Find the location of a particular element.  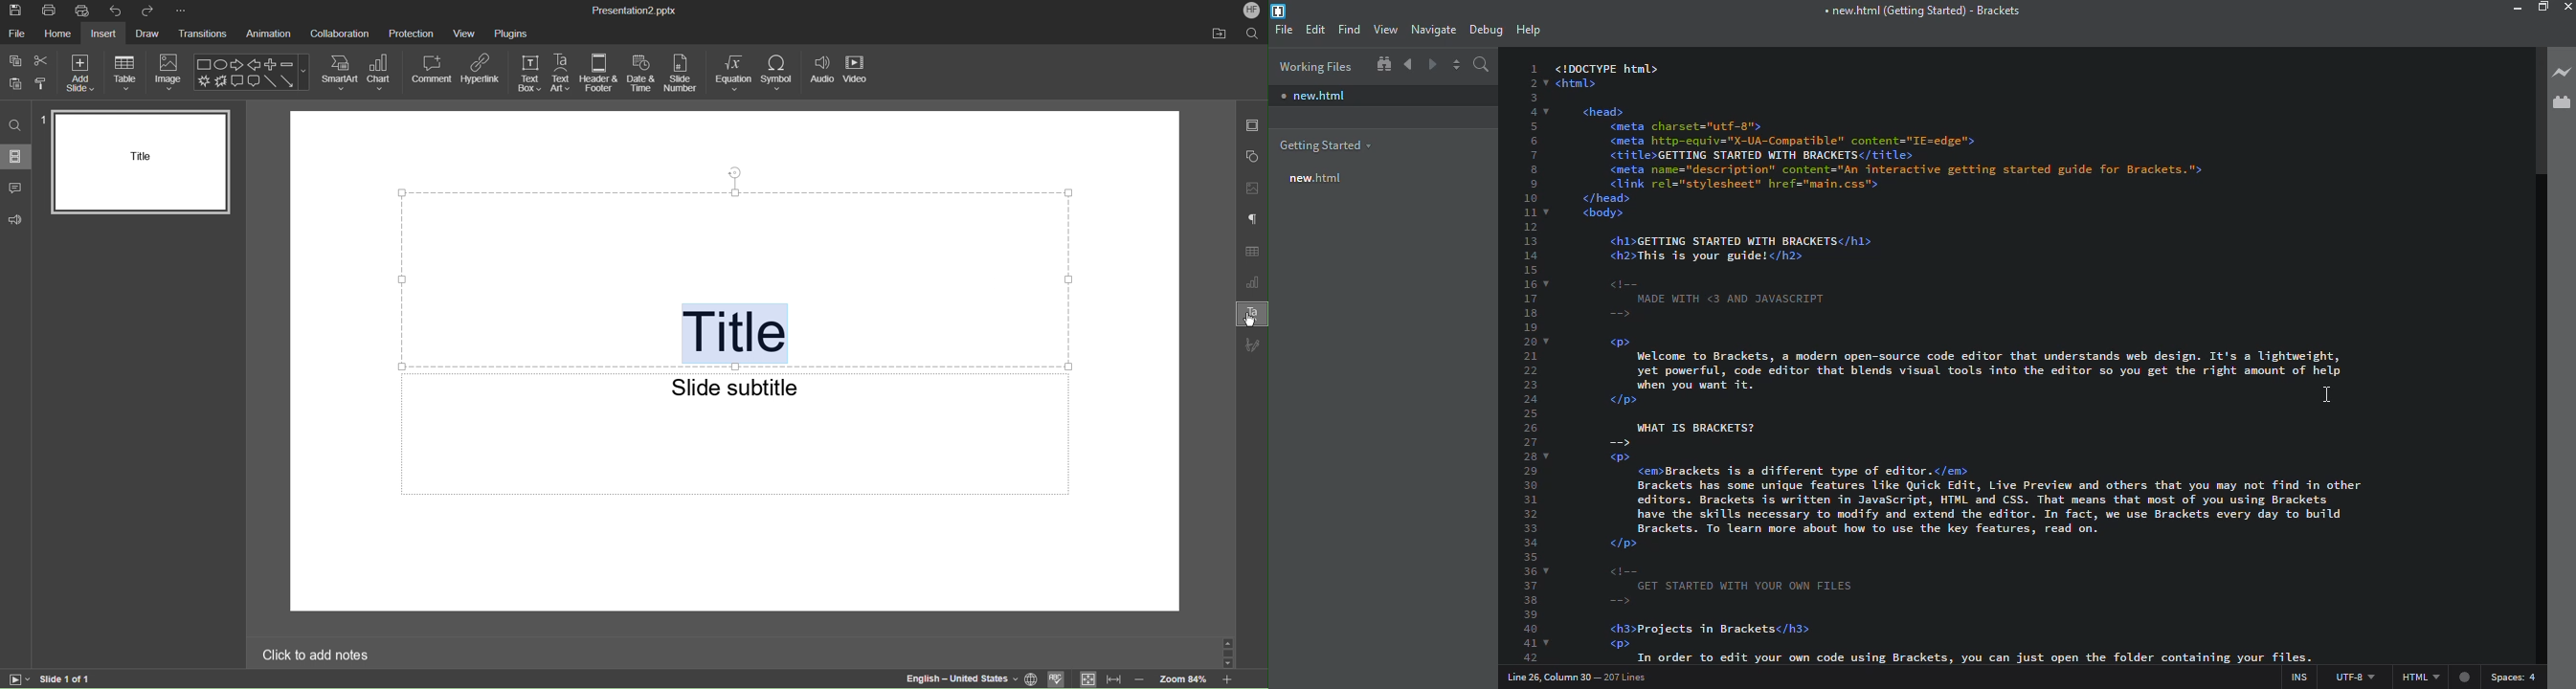

Text Art is located at coordinates (1251, 313).